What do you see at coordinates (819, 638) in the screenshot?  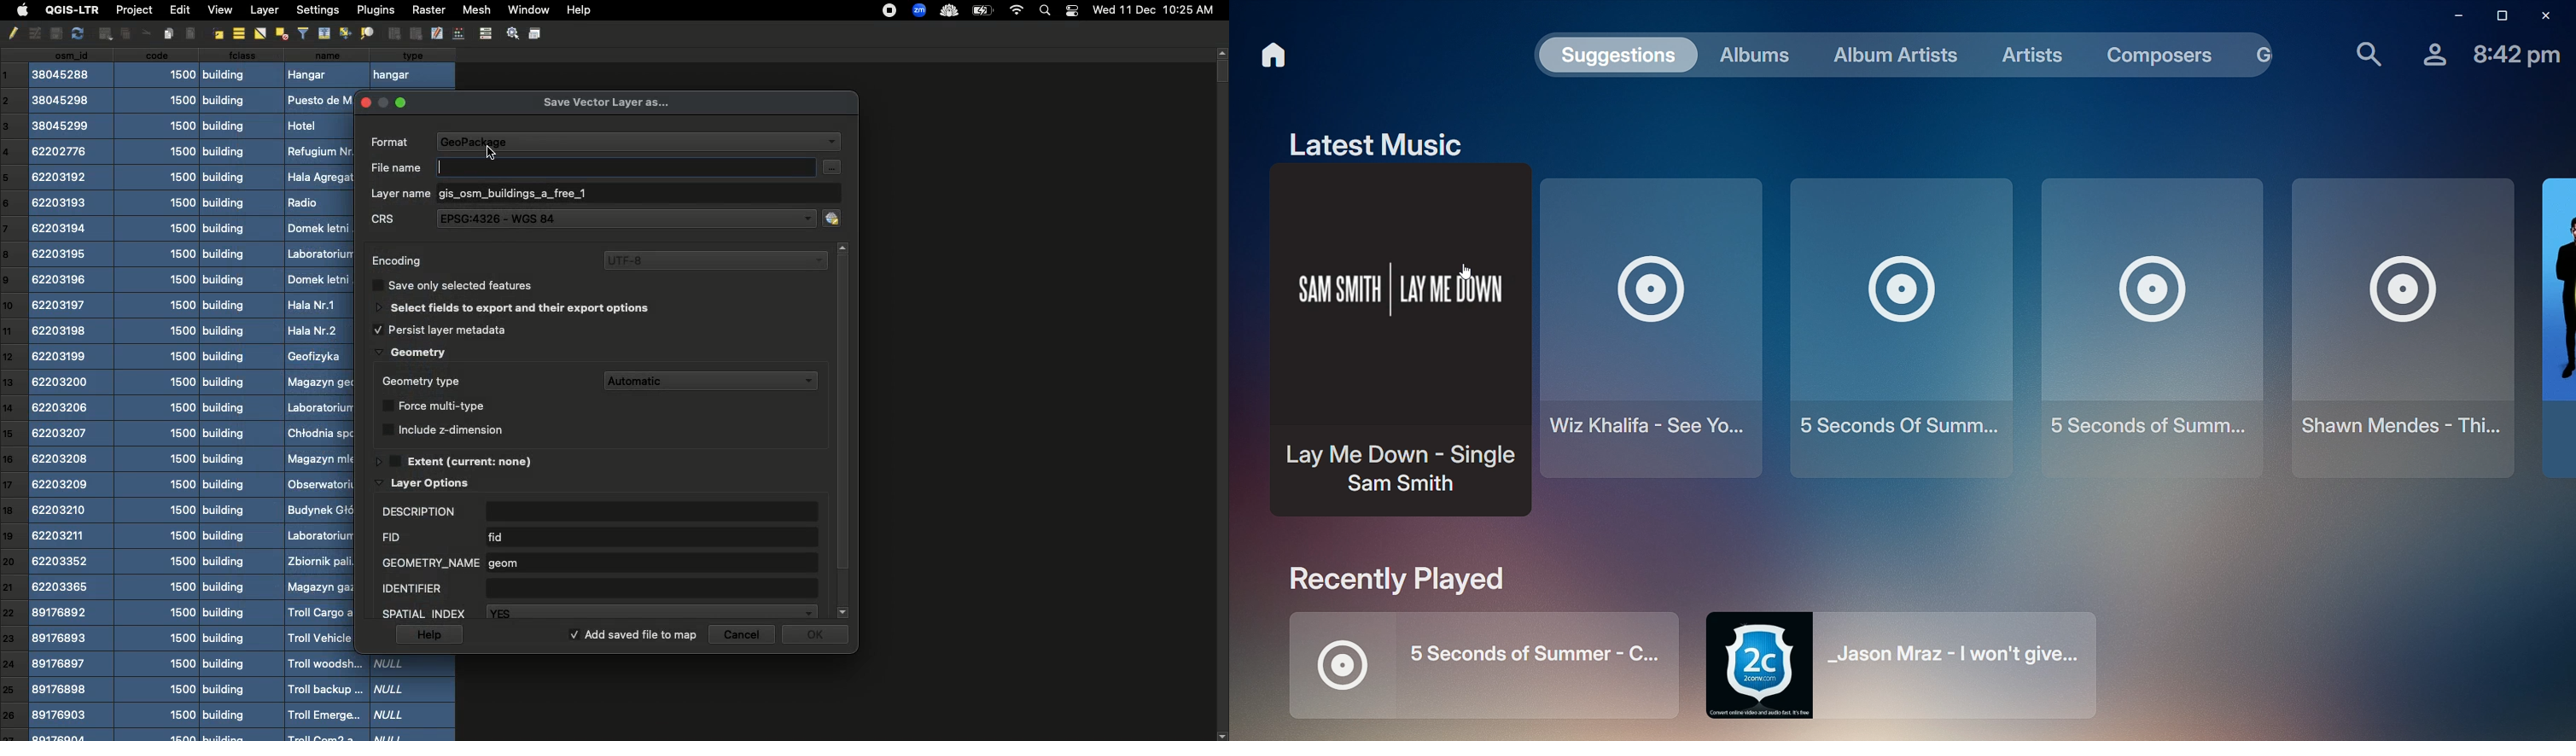 I see `Ok` at bounding box center [819, 638].